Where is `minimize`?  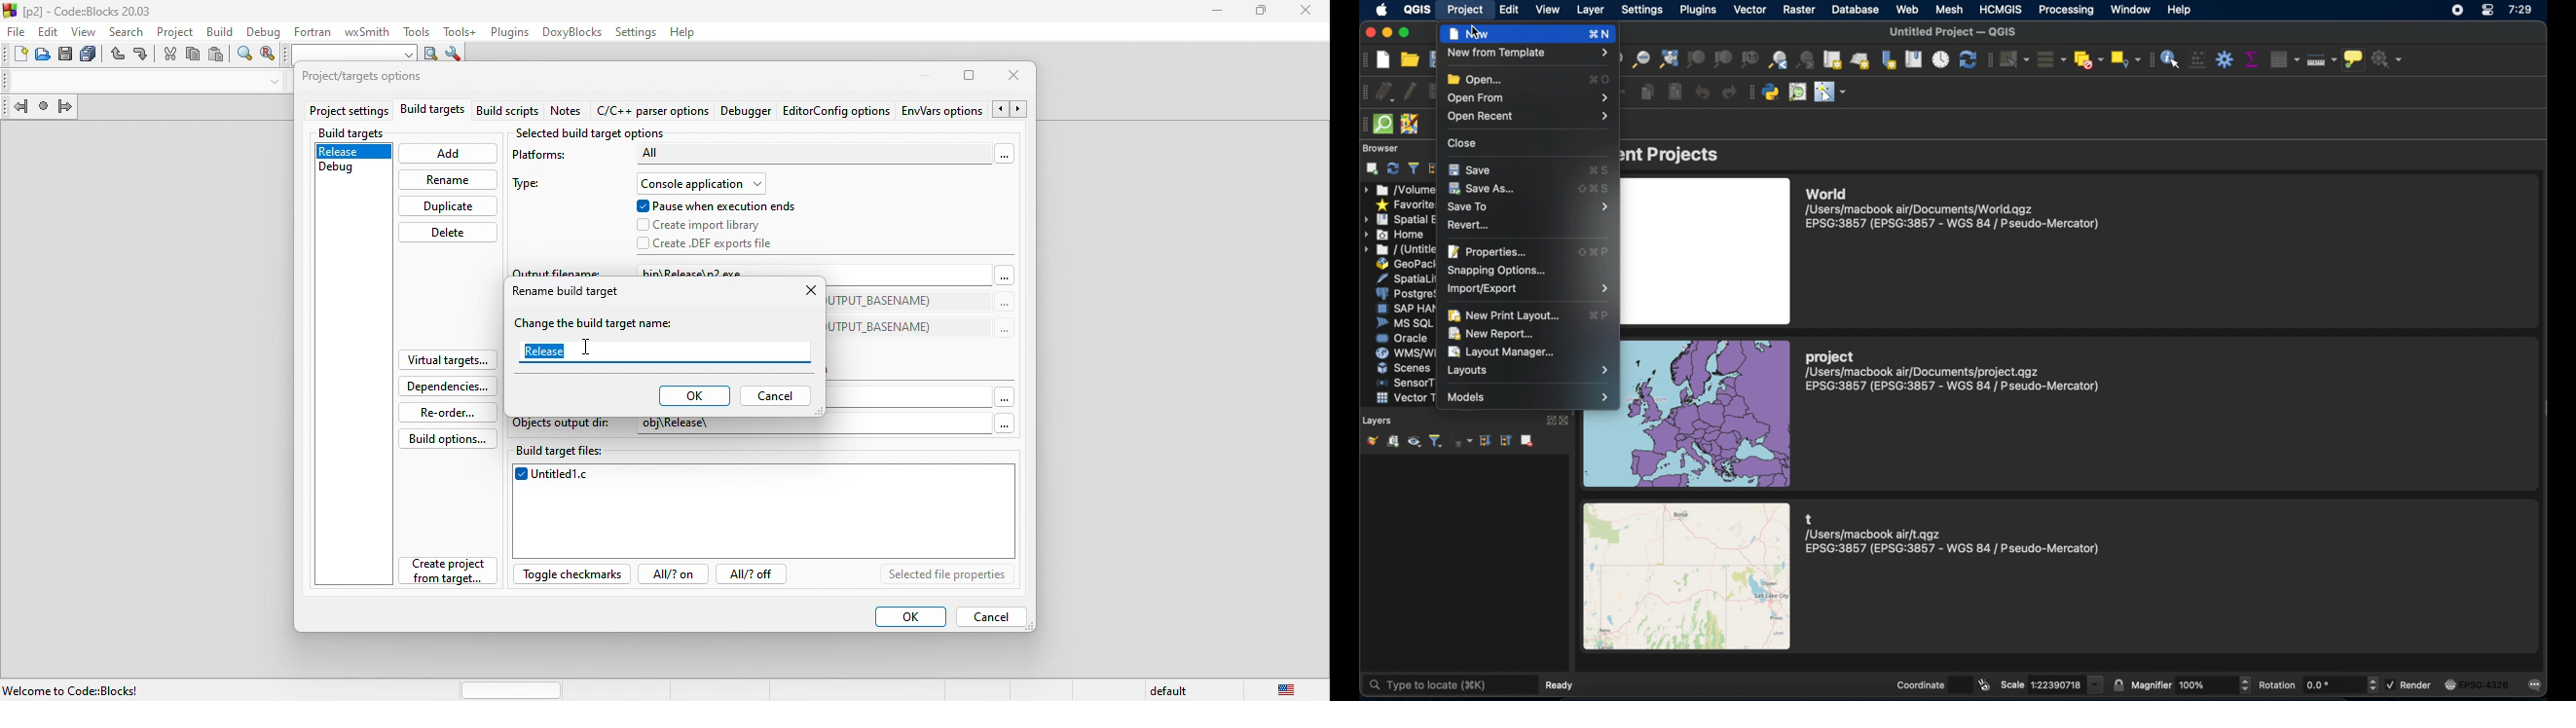 minimize is located at coordinates (1388, 31).